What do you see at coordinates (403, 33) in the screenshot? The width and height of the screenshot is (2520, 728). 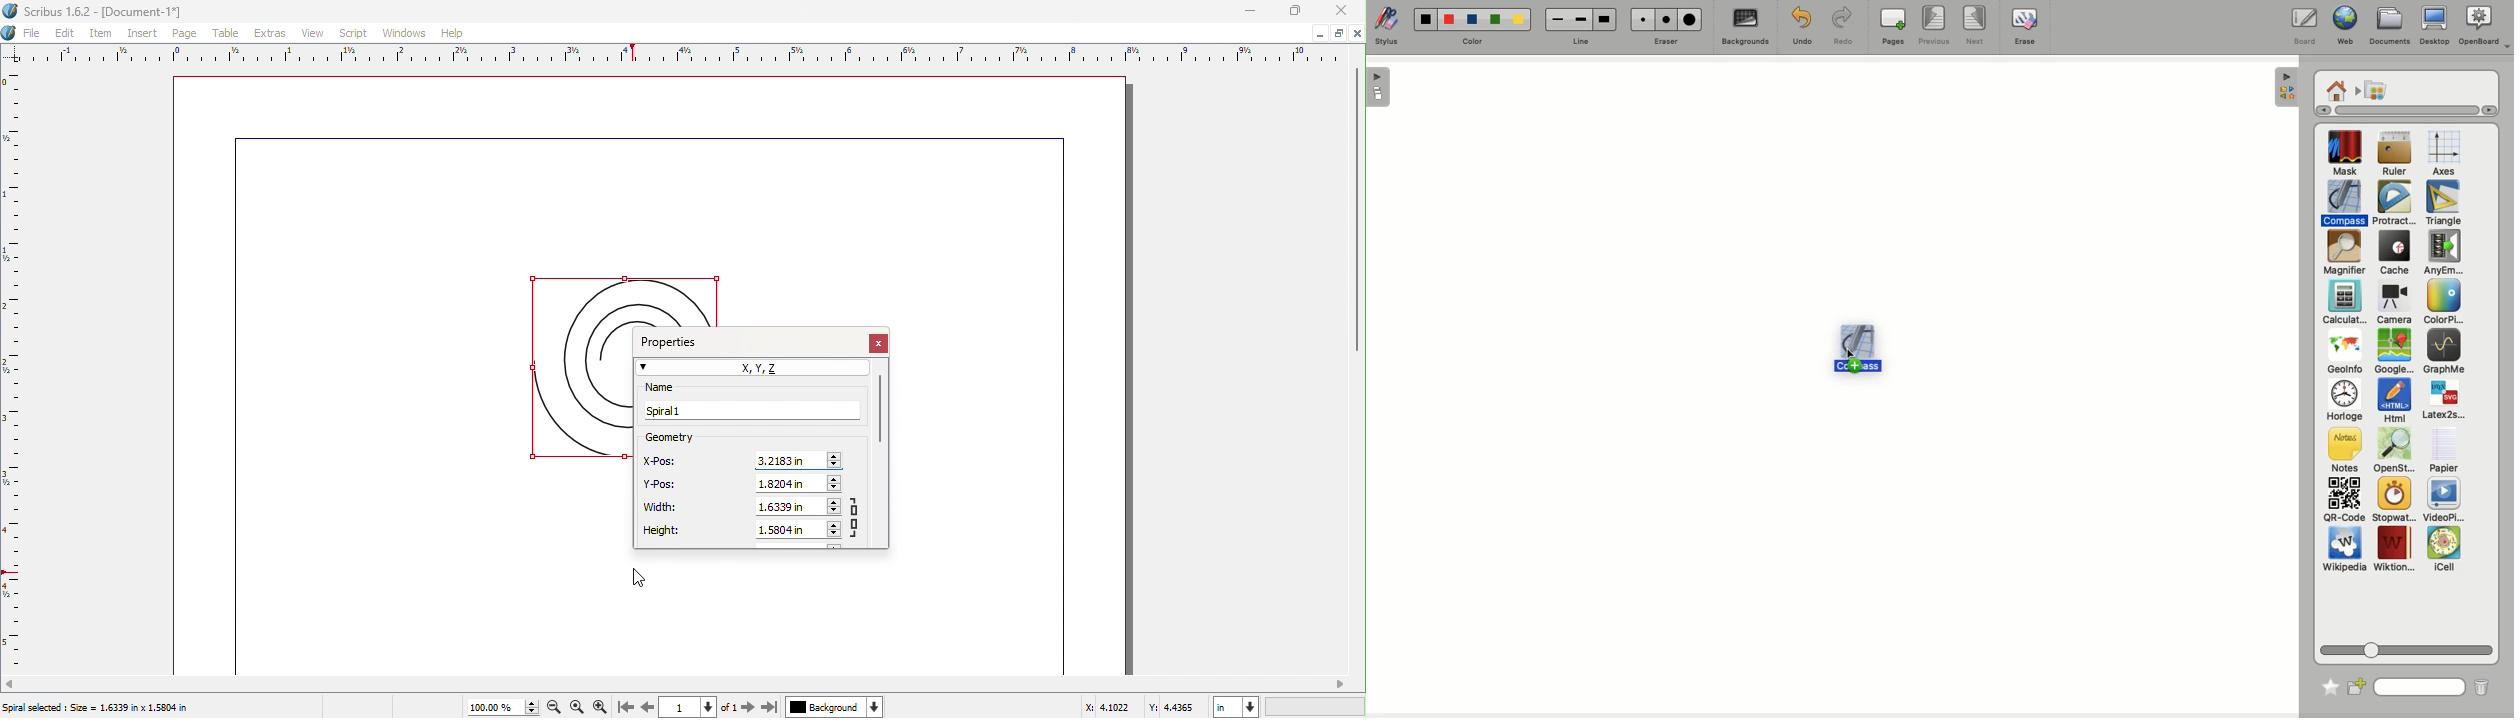 I see `Windows` at bounding box center [403, 33].